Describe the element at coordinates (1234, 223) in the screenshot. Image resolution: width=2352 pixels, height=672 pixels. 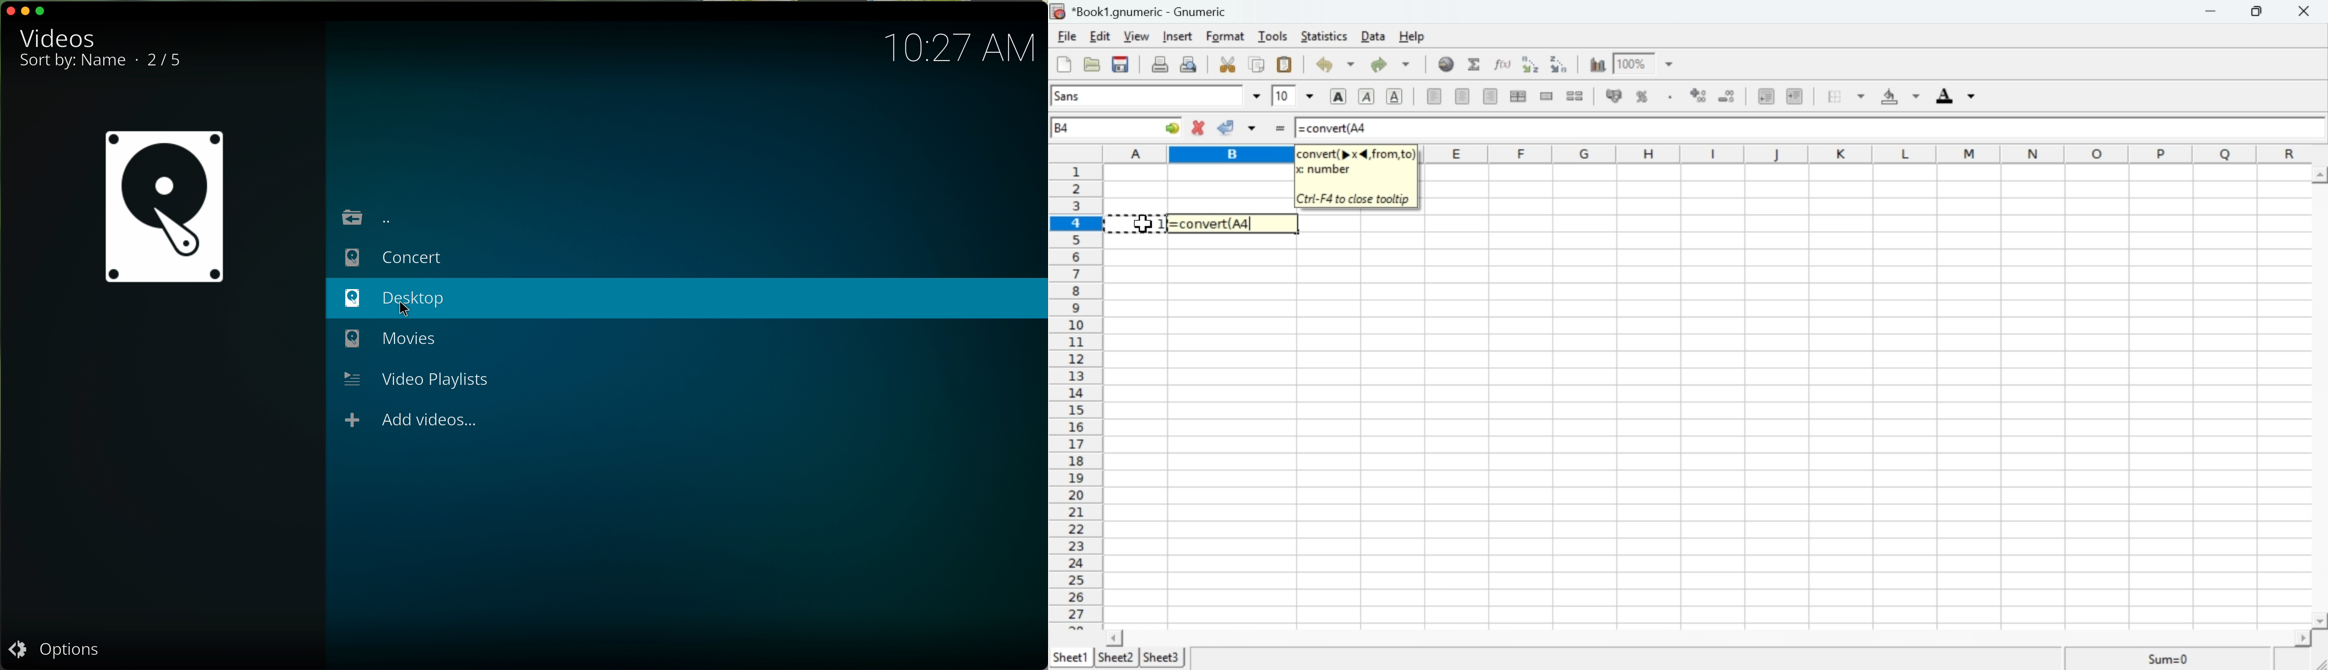
I see `=convert(A4` at that location.